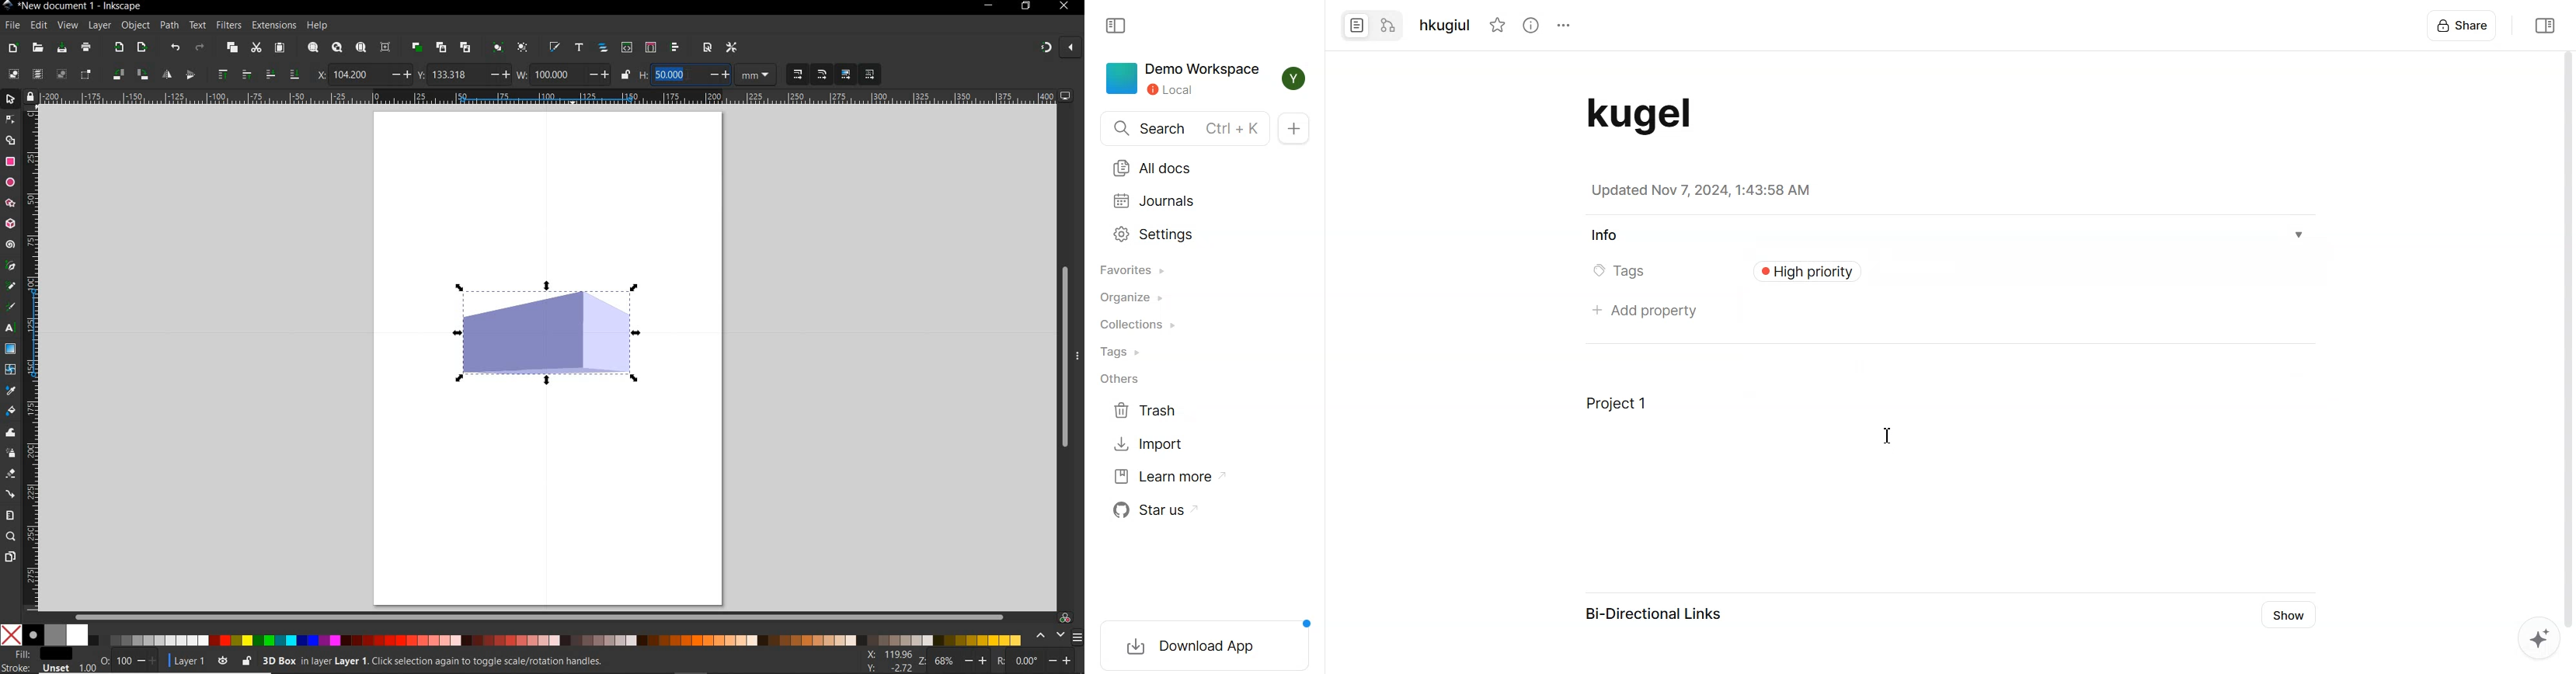 The height and width of the screenshot is (700, 2576). What do you see at coordinates (626, 75) in the screenshot?
I see `lock/unlock` at bounding box center [626, 75].